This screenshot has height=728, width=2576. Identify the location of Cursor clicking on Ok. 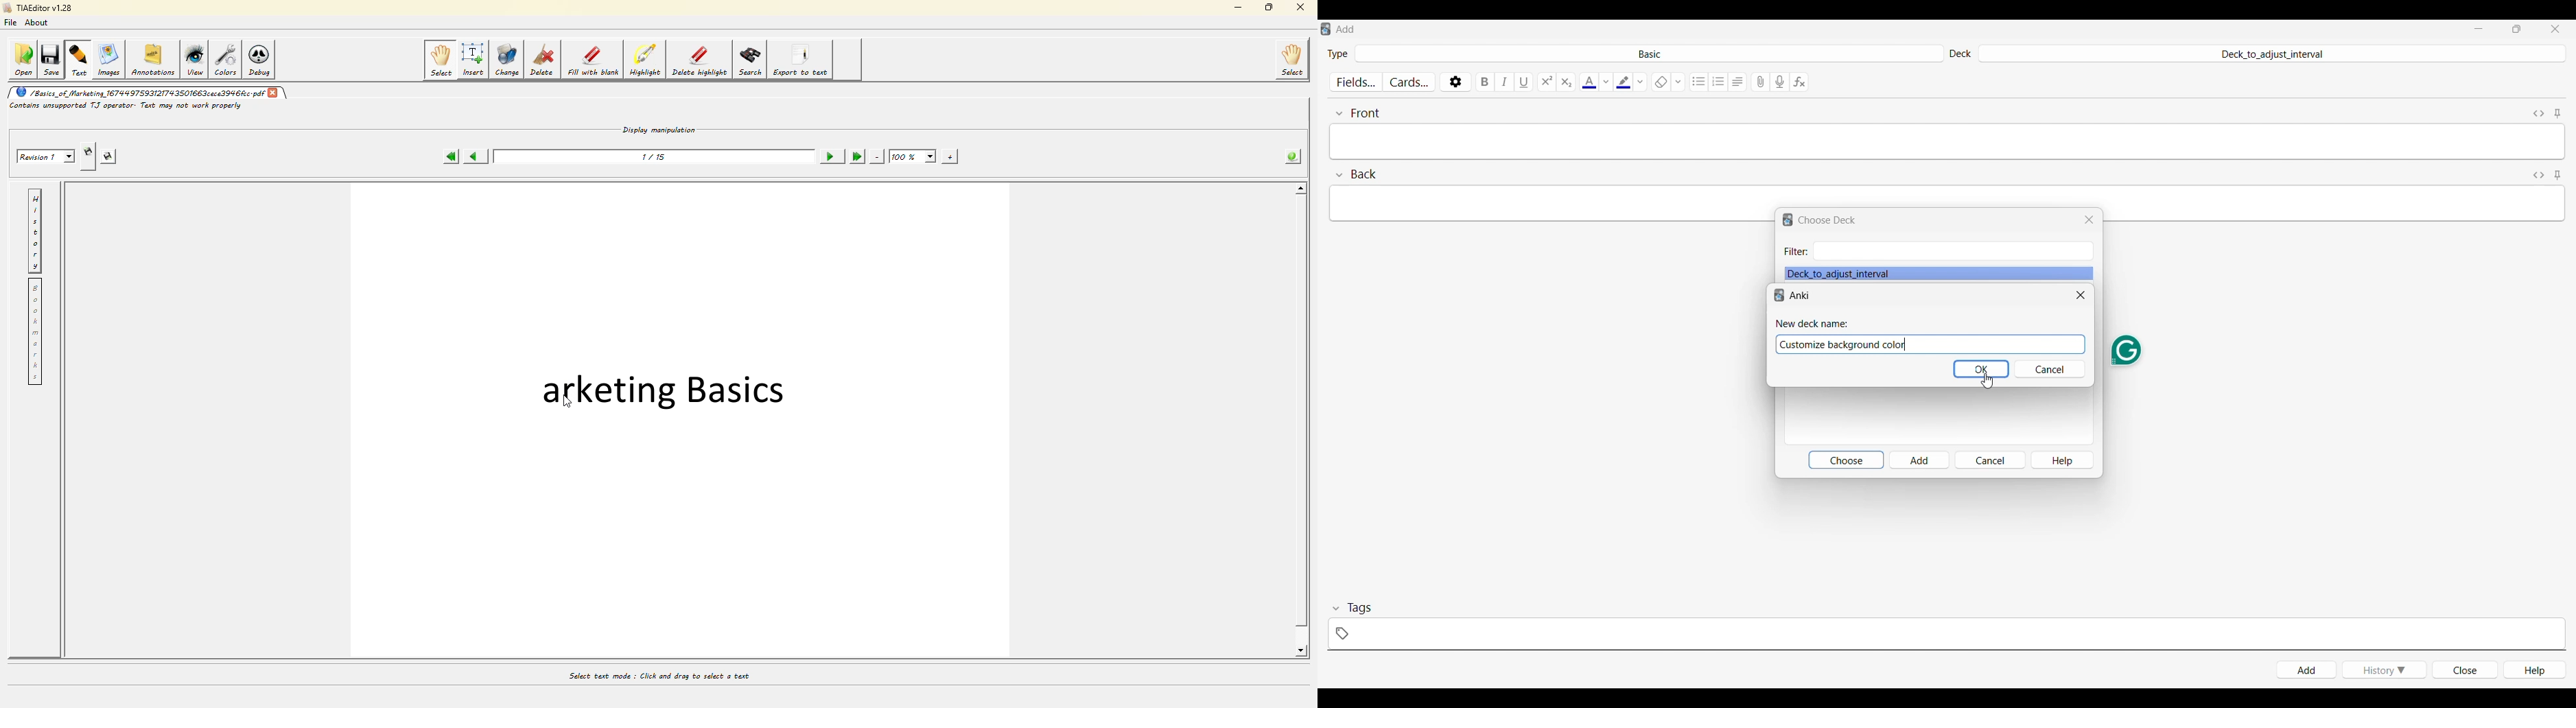
(1988, 382).